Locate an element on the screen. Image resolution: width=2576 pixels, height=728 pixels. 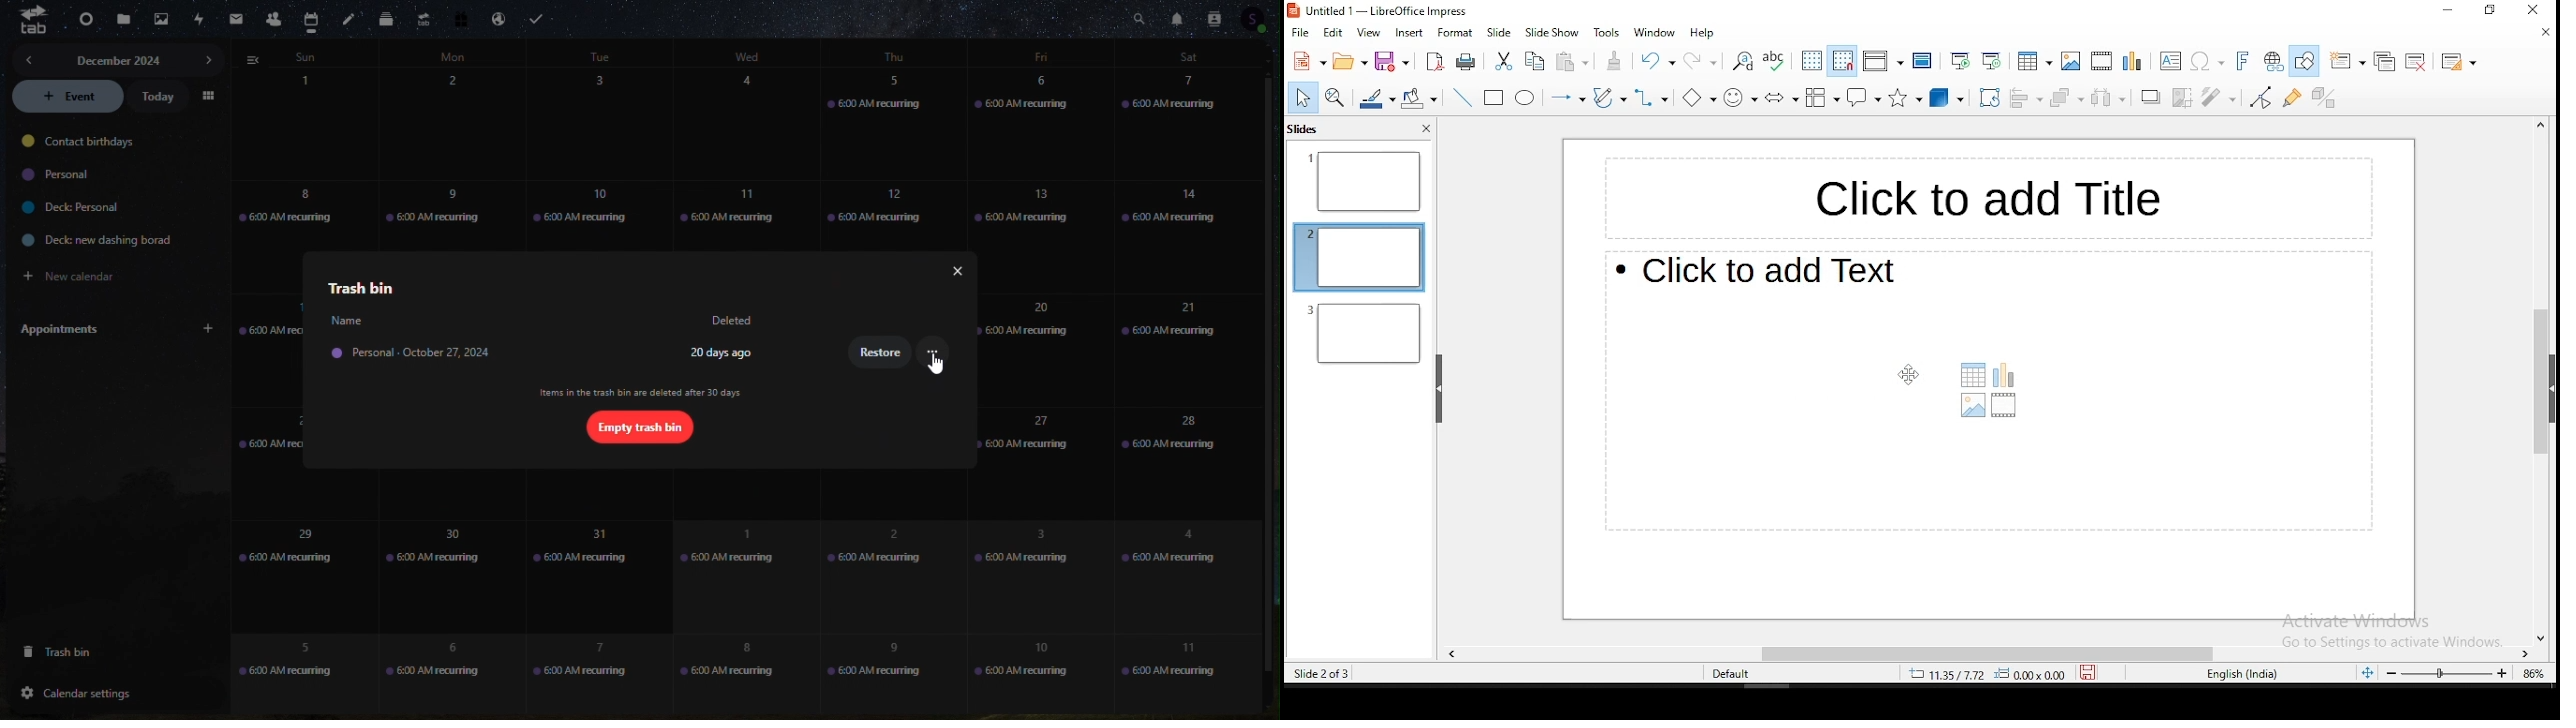
John Smith is located at coordinates (346, 320).